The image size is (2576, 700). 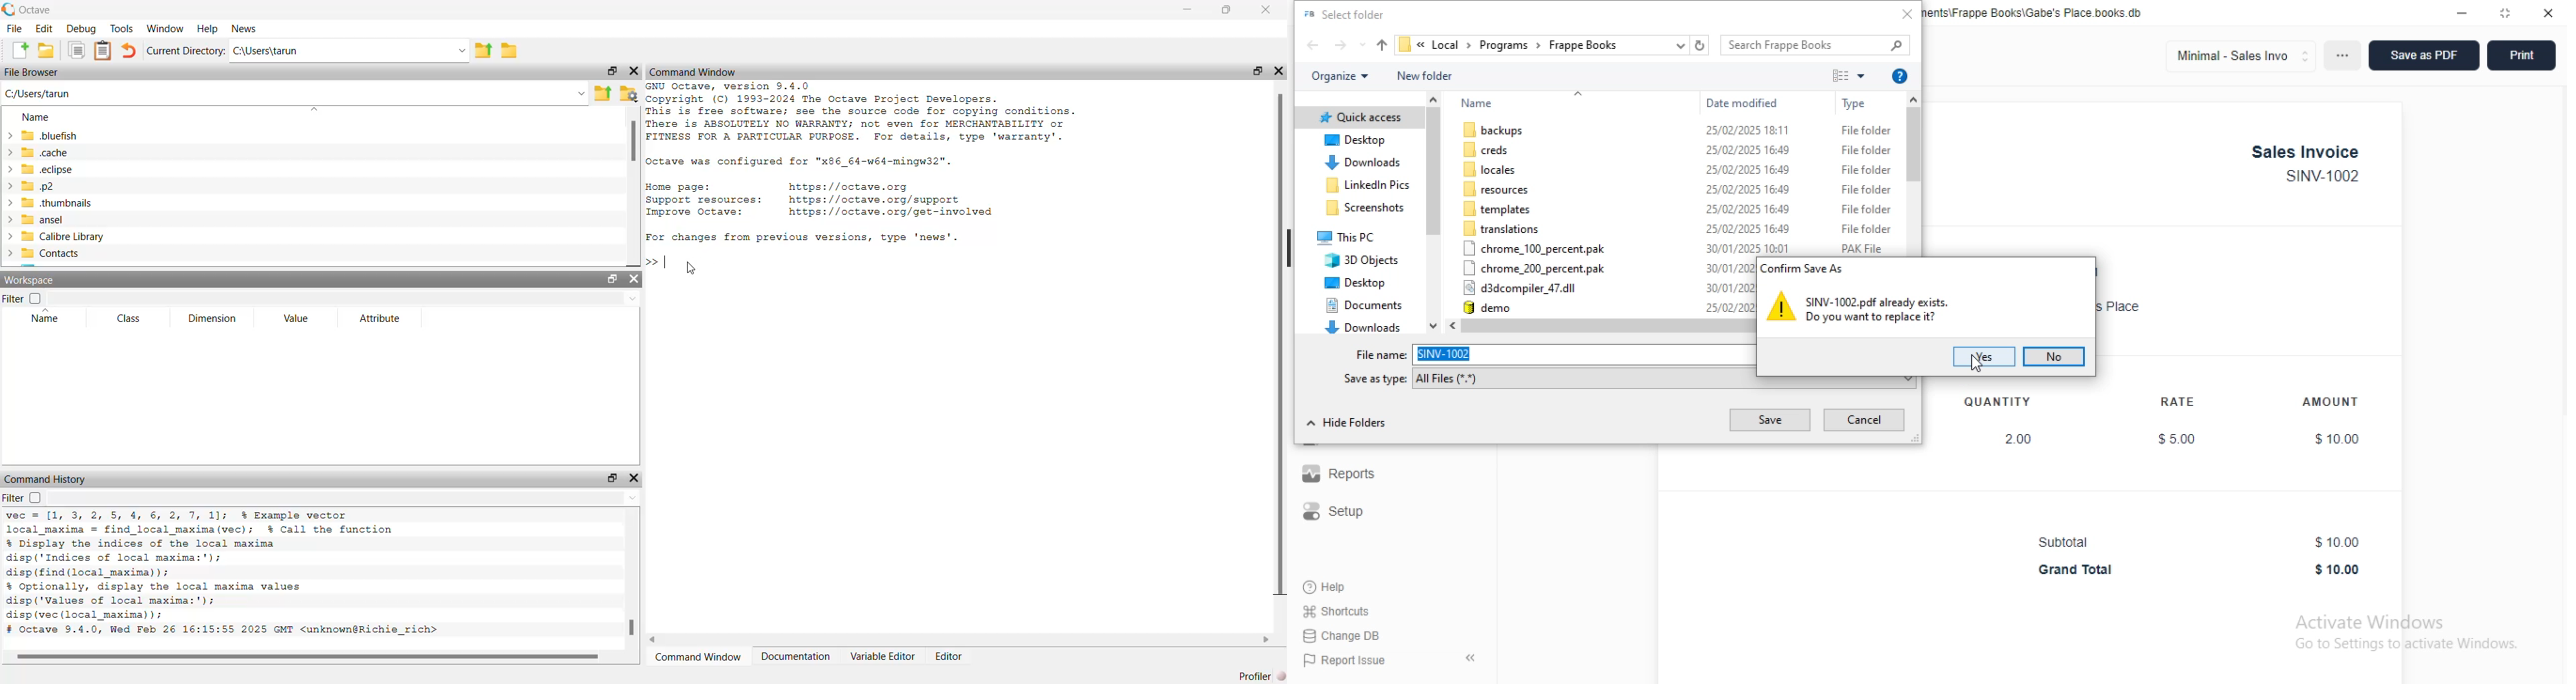 I want to click on forward, so click(x=1340, y=44).